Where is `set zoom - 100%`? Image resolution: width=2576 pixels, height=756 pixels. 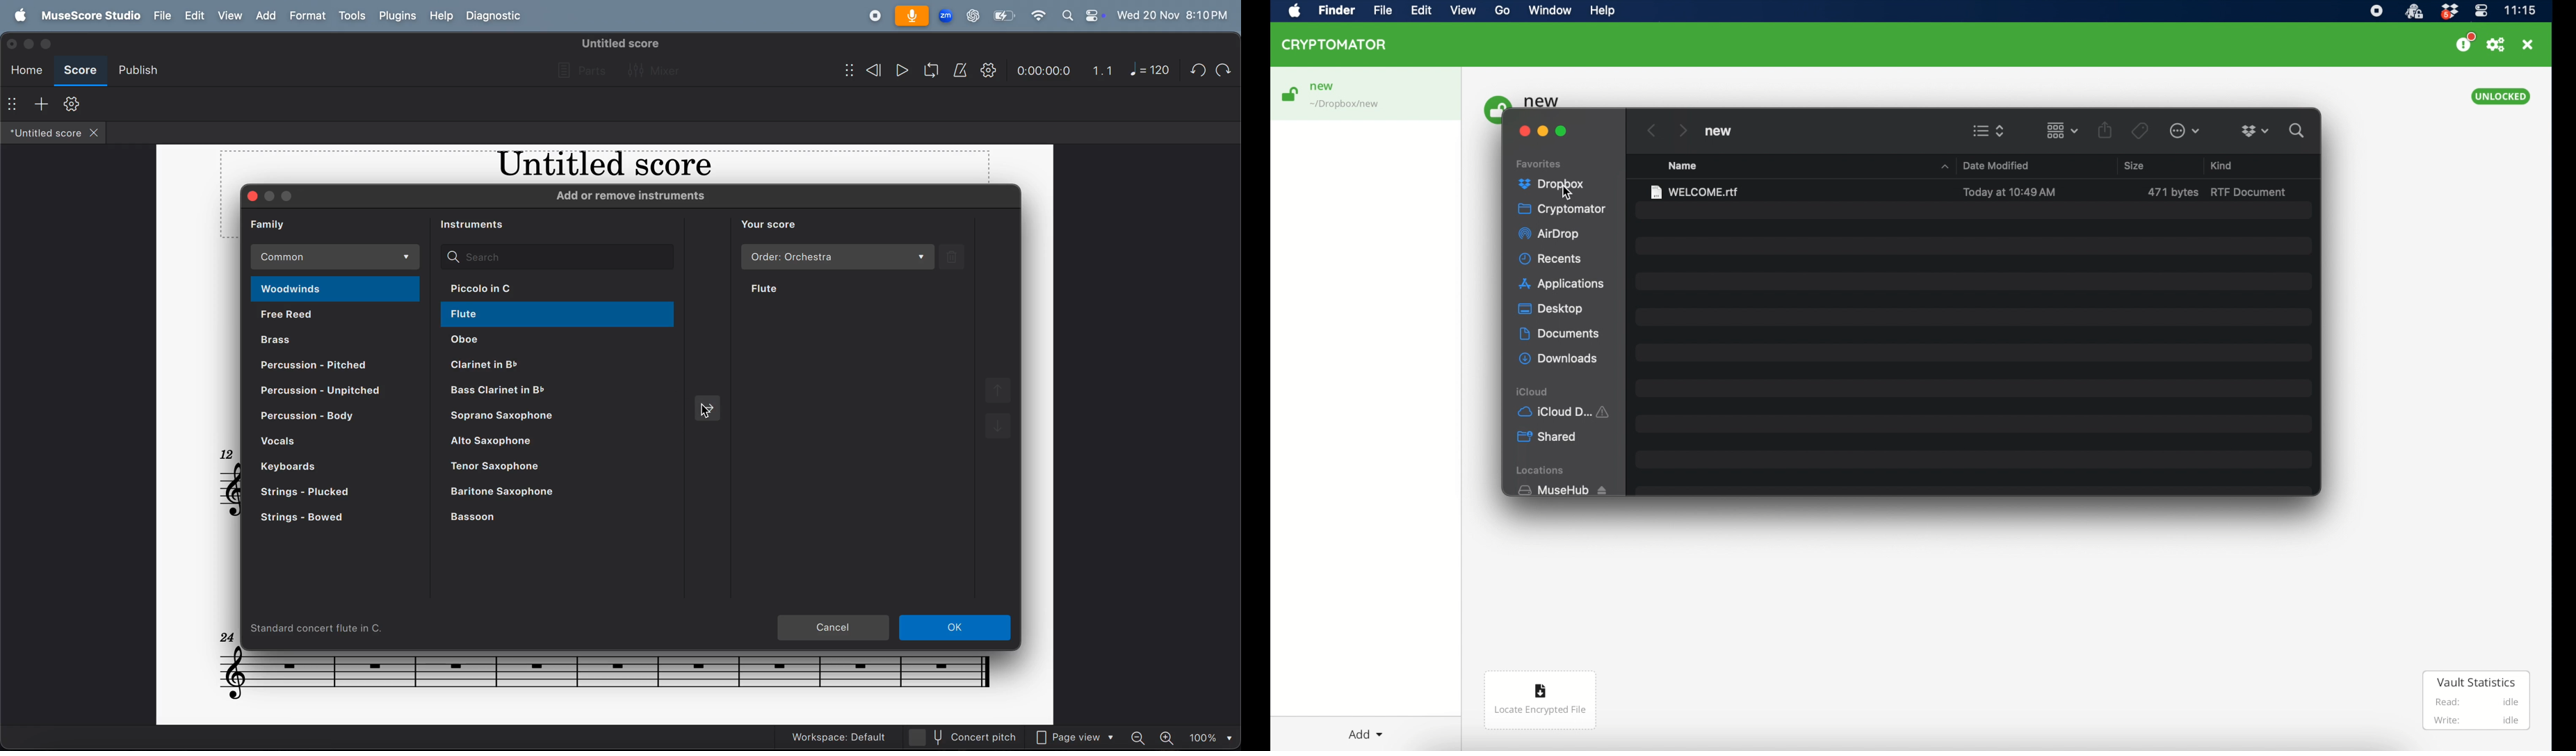
set zoom - 100% is located at coordinates (1210, 737).